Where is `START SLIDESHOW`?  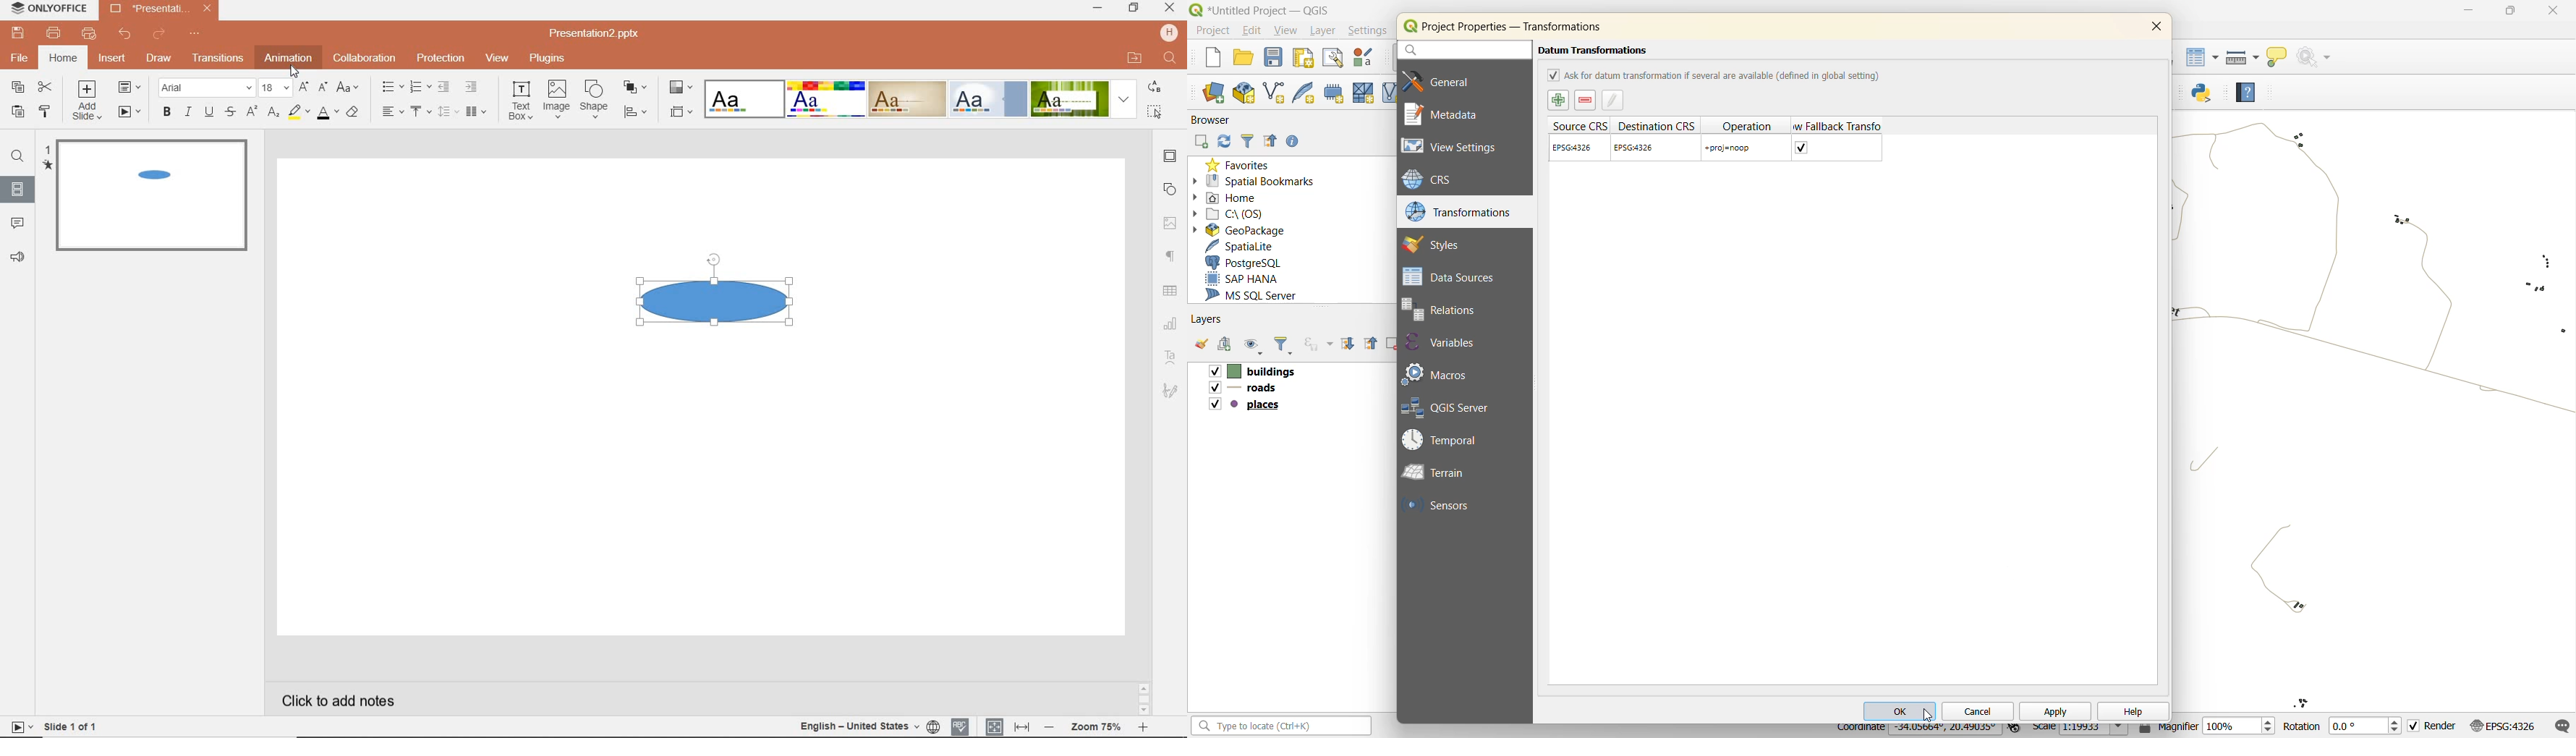
START SLIDESHOW is located at coordinates (127, 112).